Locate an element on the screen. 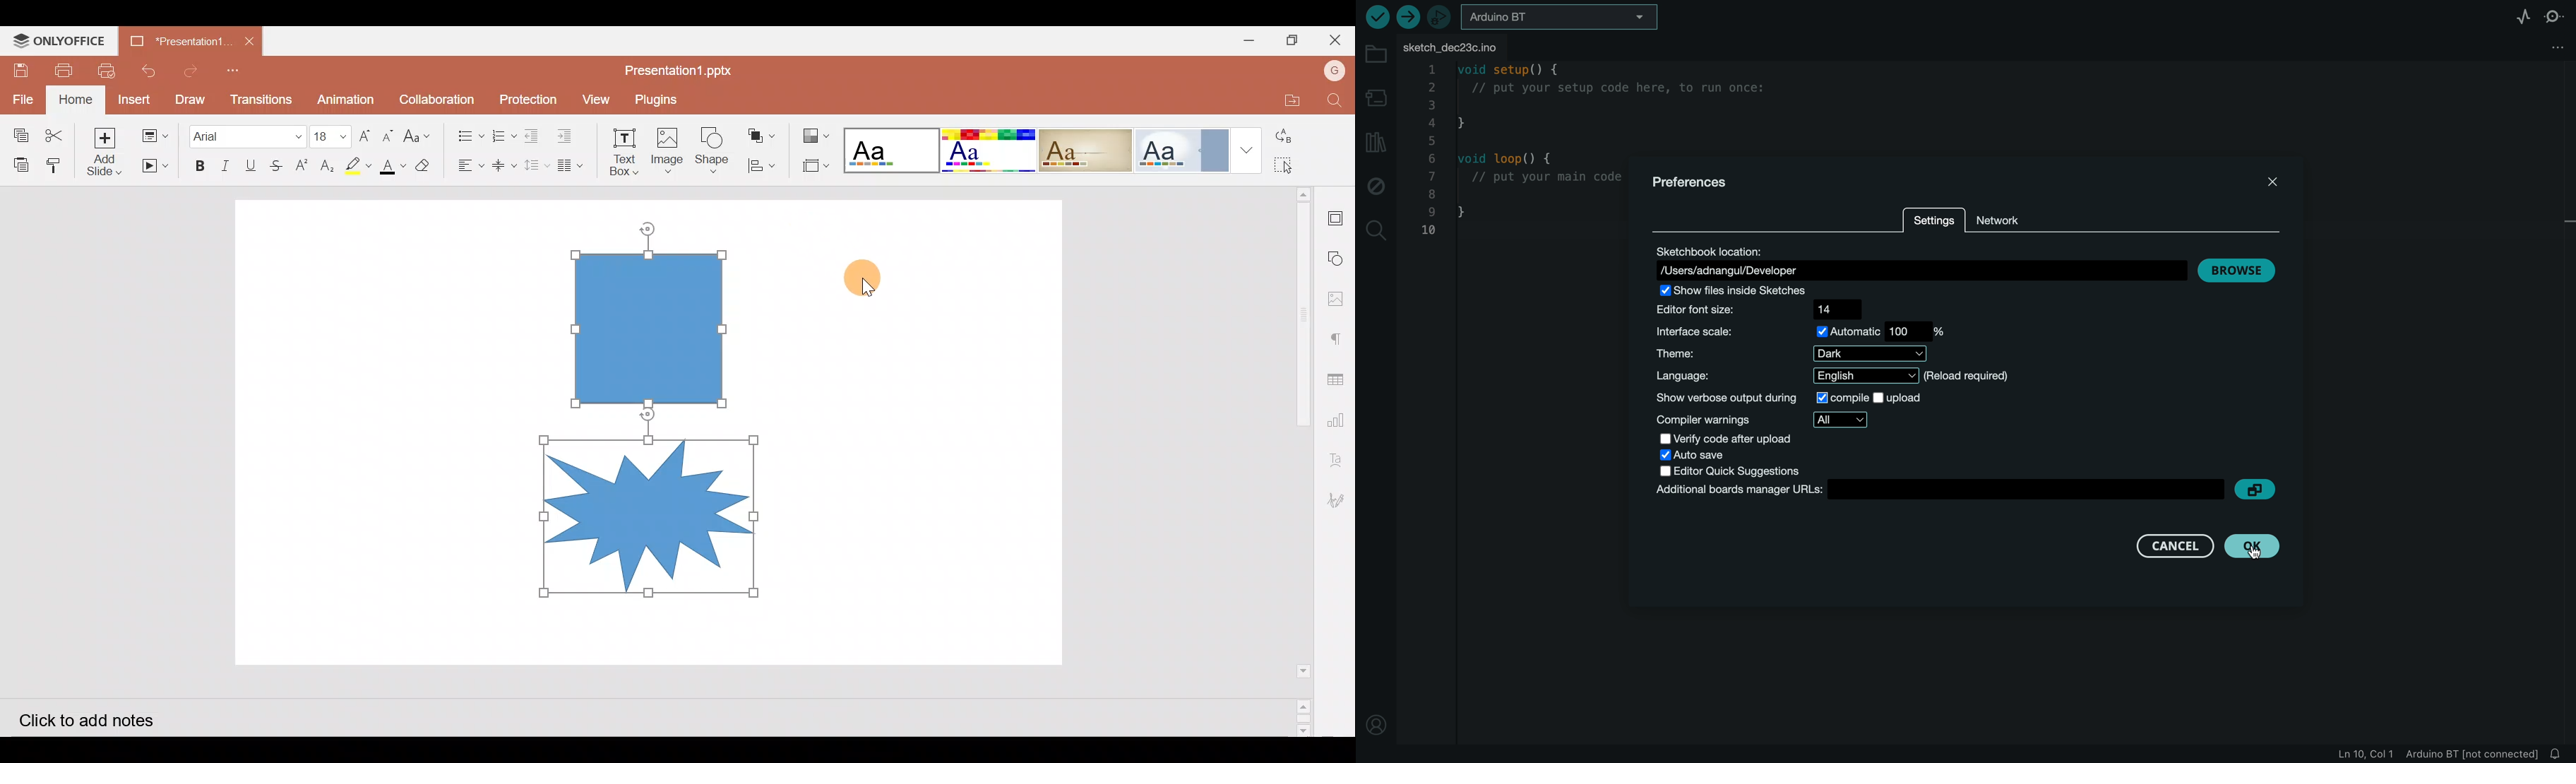 This screenshot has height=784, width=2576. Maximize is located at coordinates (1296, 40).